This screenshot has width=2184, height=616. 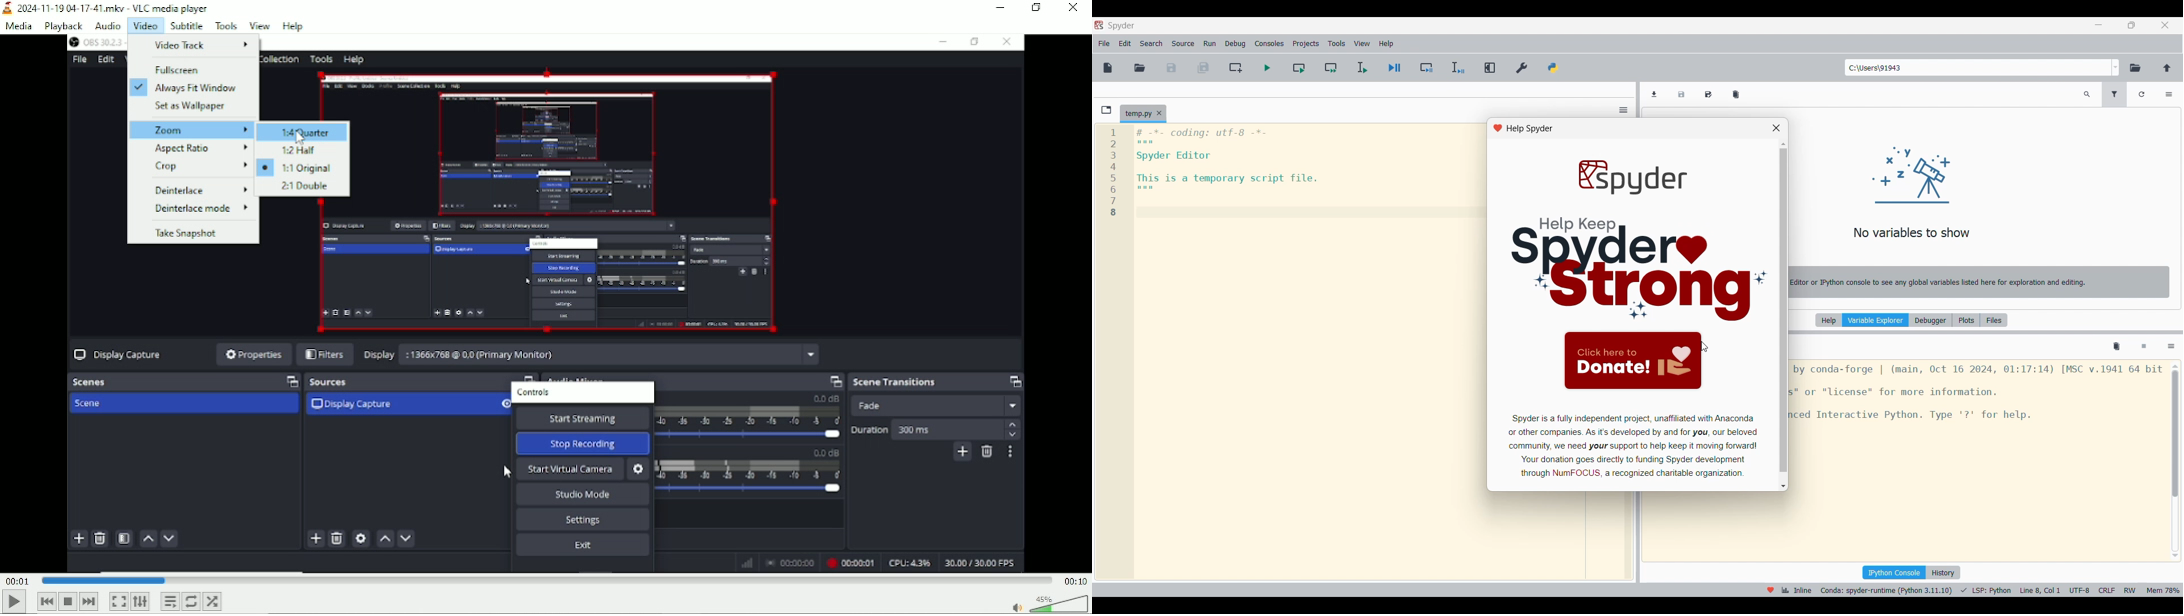 I want to click on Debug menu, so click(x=1235, y=43).